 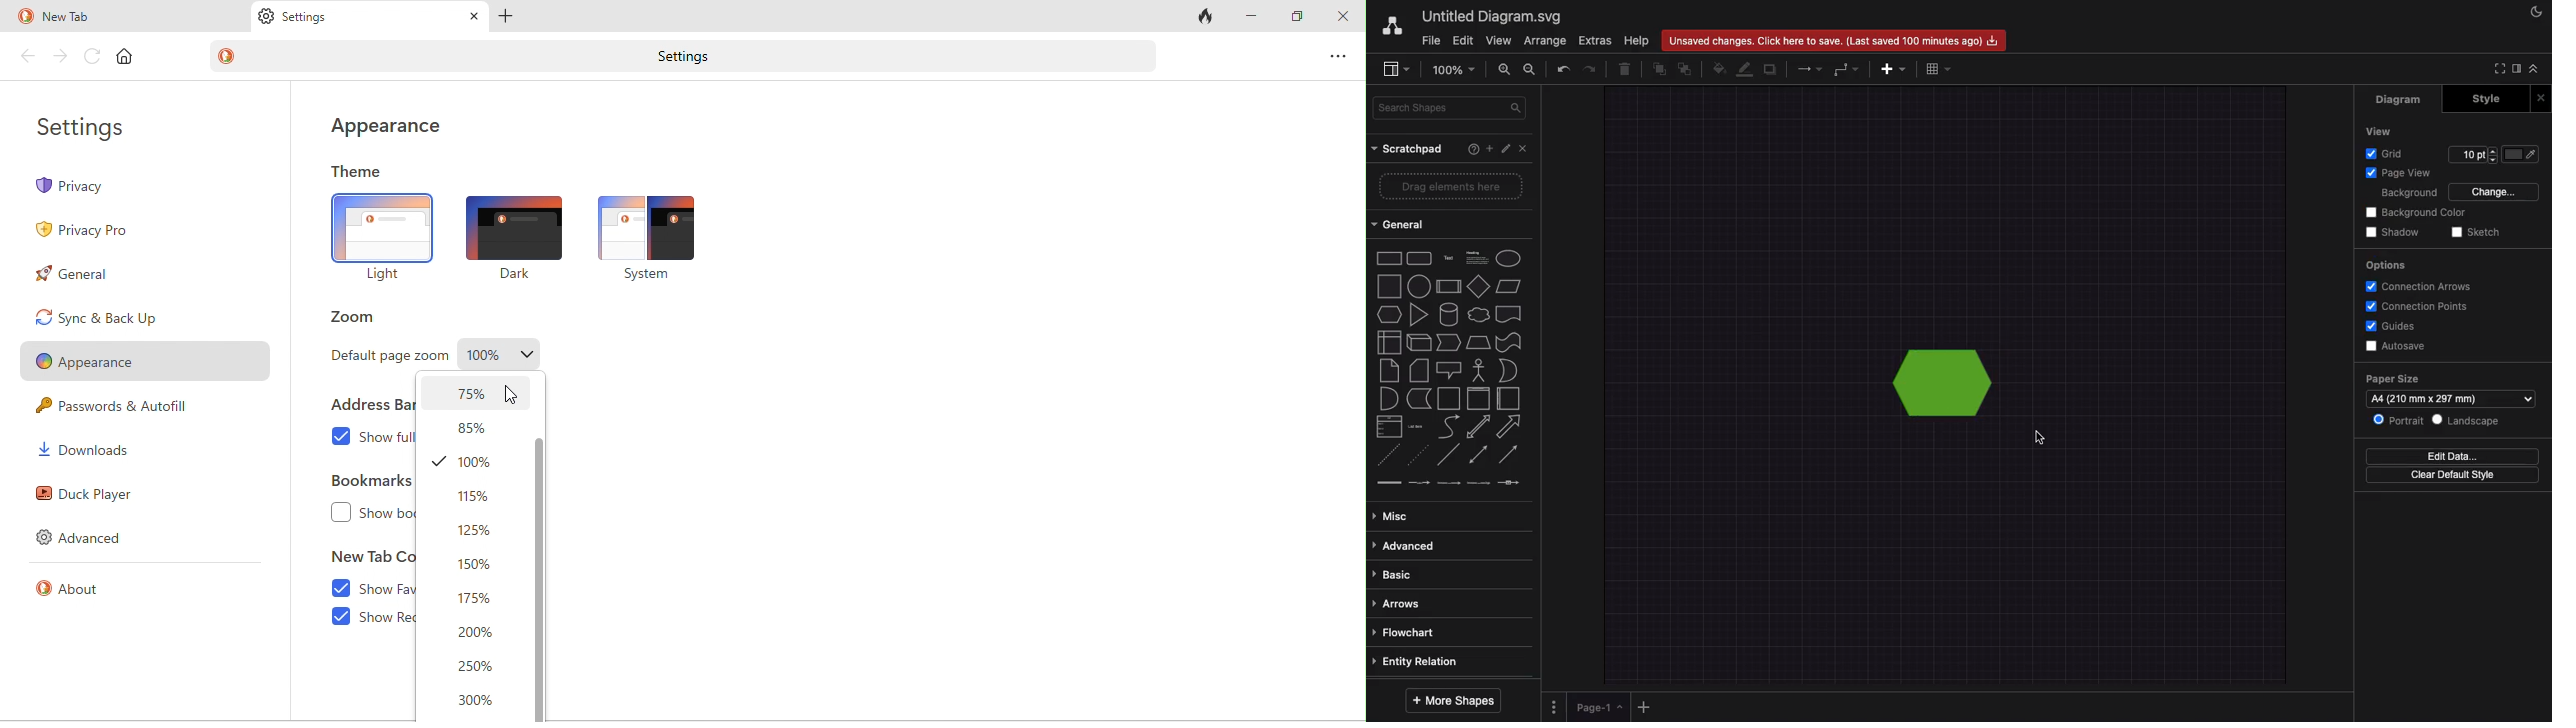 What do you see at coordinates (1253, 15) in the screenshot?
I see `minimize` at bounding box center [1253, 15].